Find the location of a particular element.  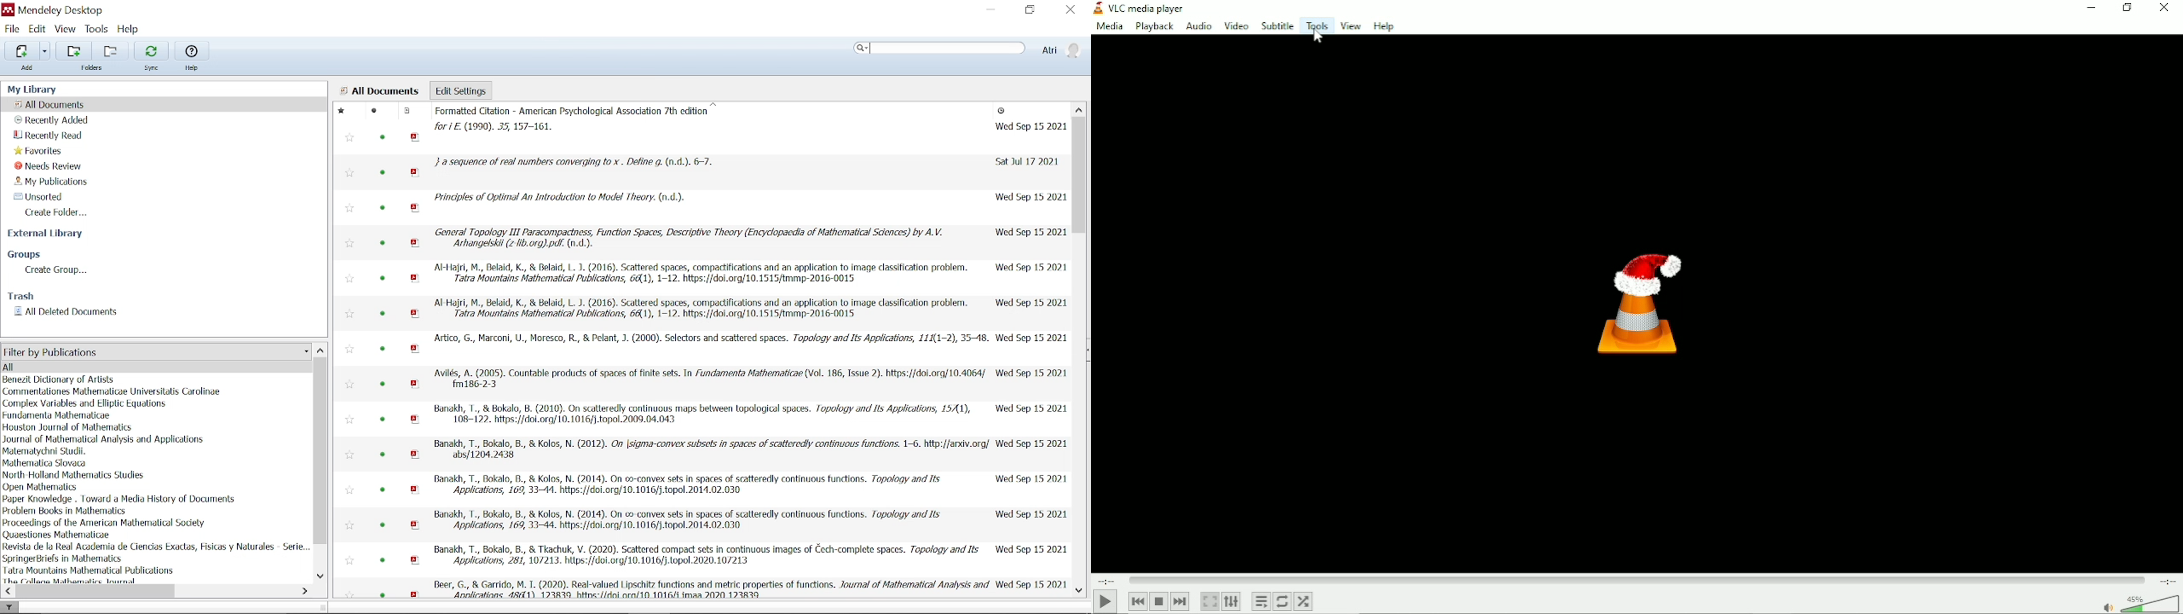

Volume is located at coordinates (2140, 604).